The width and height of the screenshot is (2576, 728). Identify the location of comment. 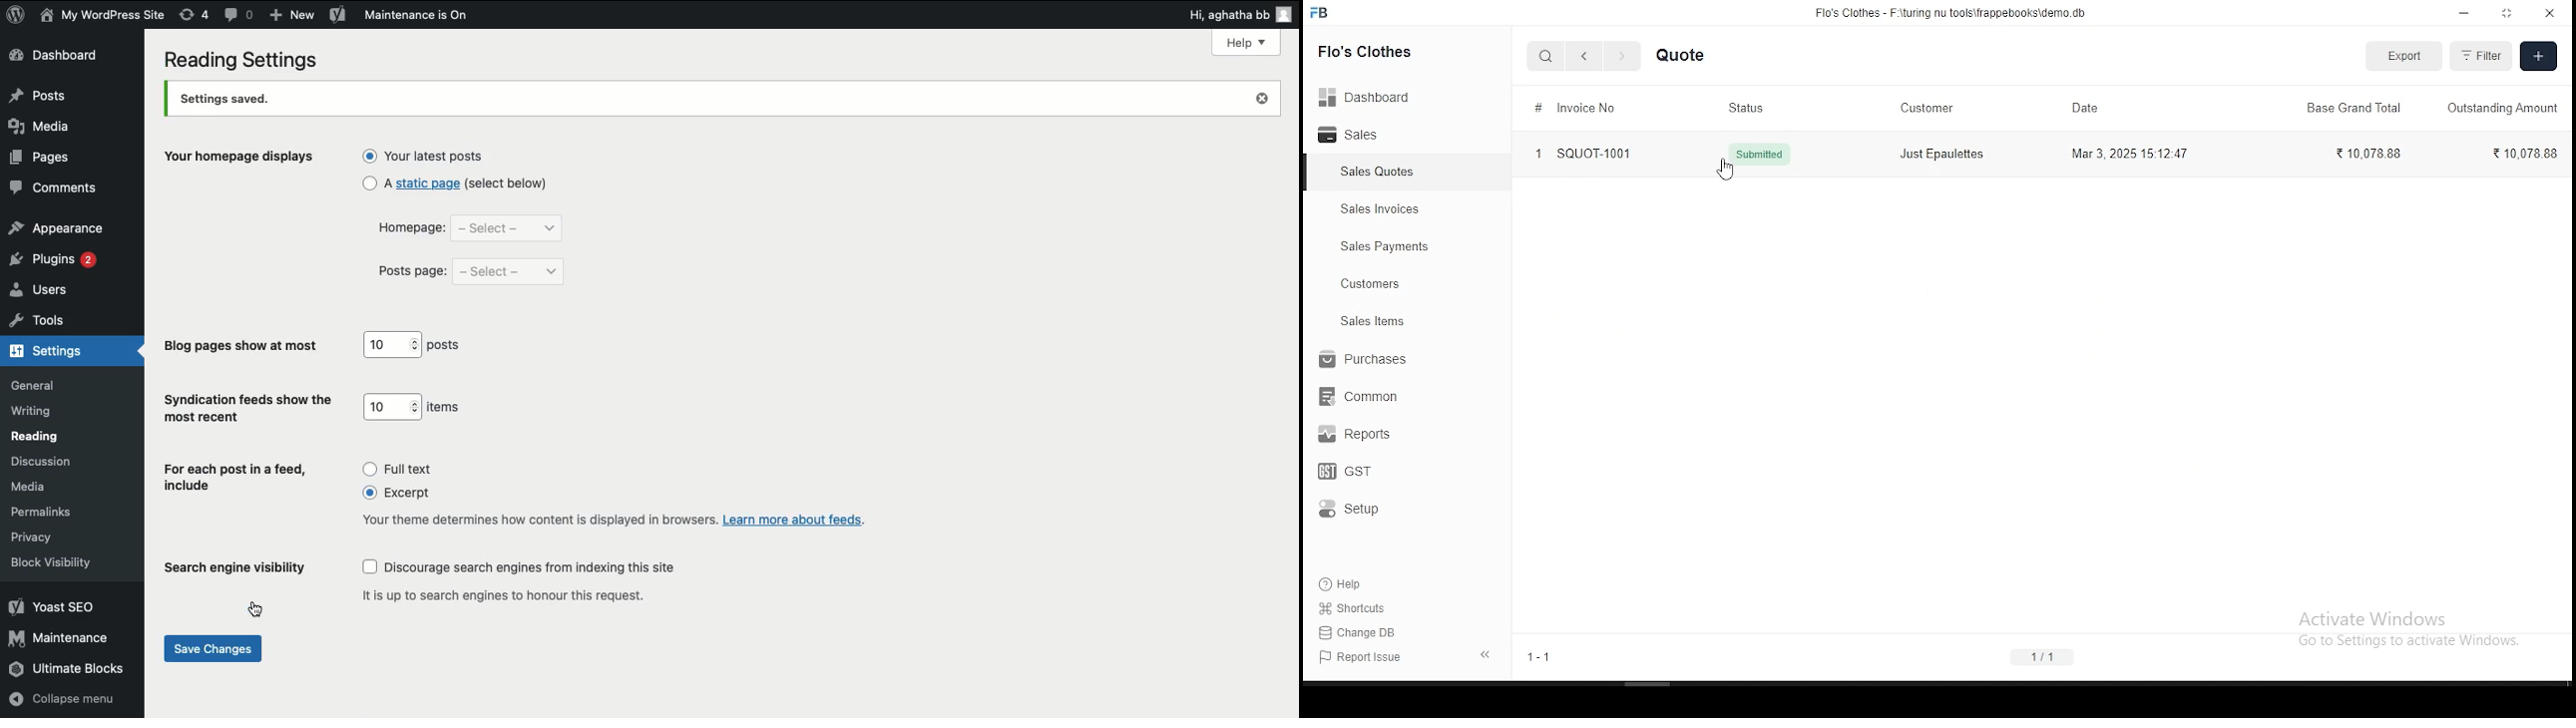
(240, 14).